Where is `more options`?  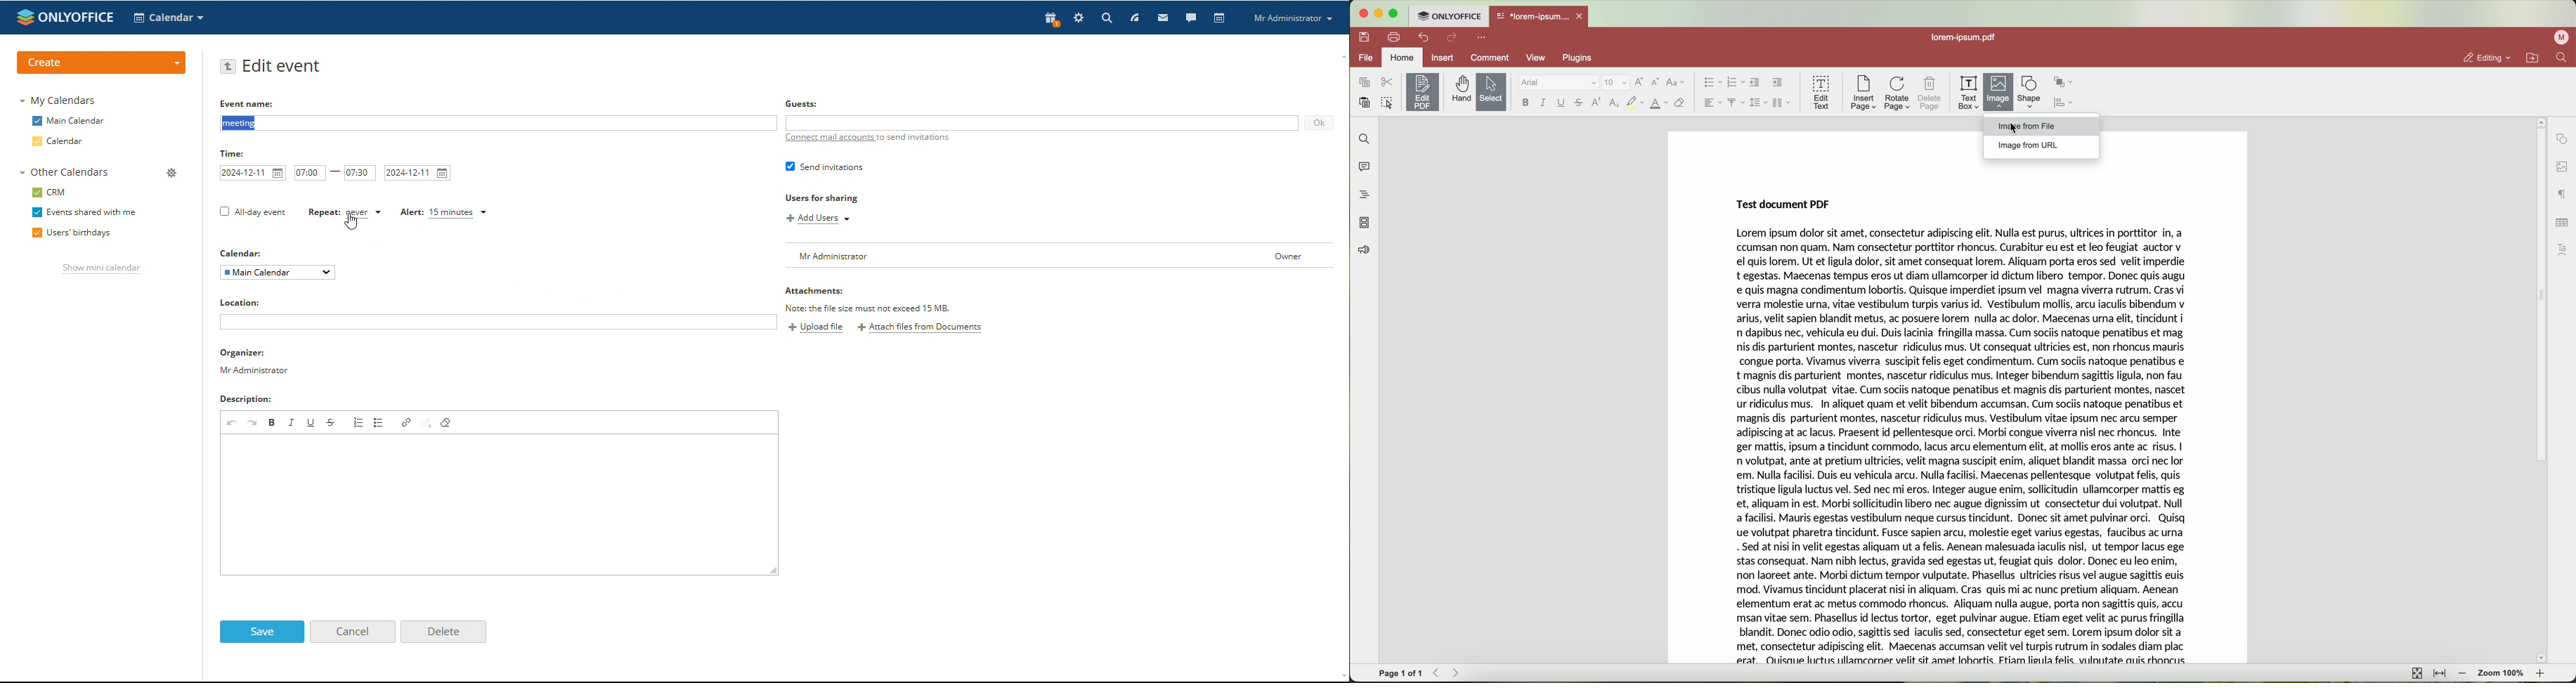 more options is located at coordinates (1483, 36).